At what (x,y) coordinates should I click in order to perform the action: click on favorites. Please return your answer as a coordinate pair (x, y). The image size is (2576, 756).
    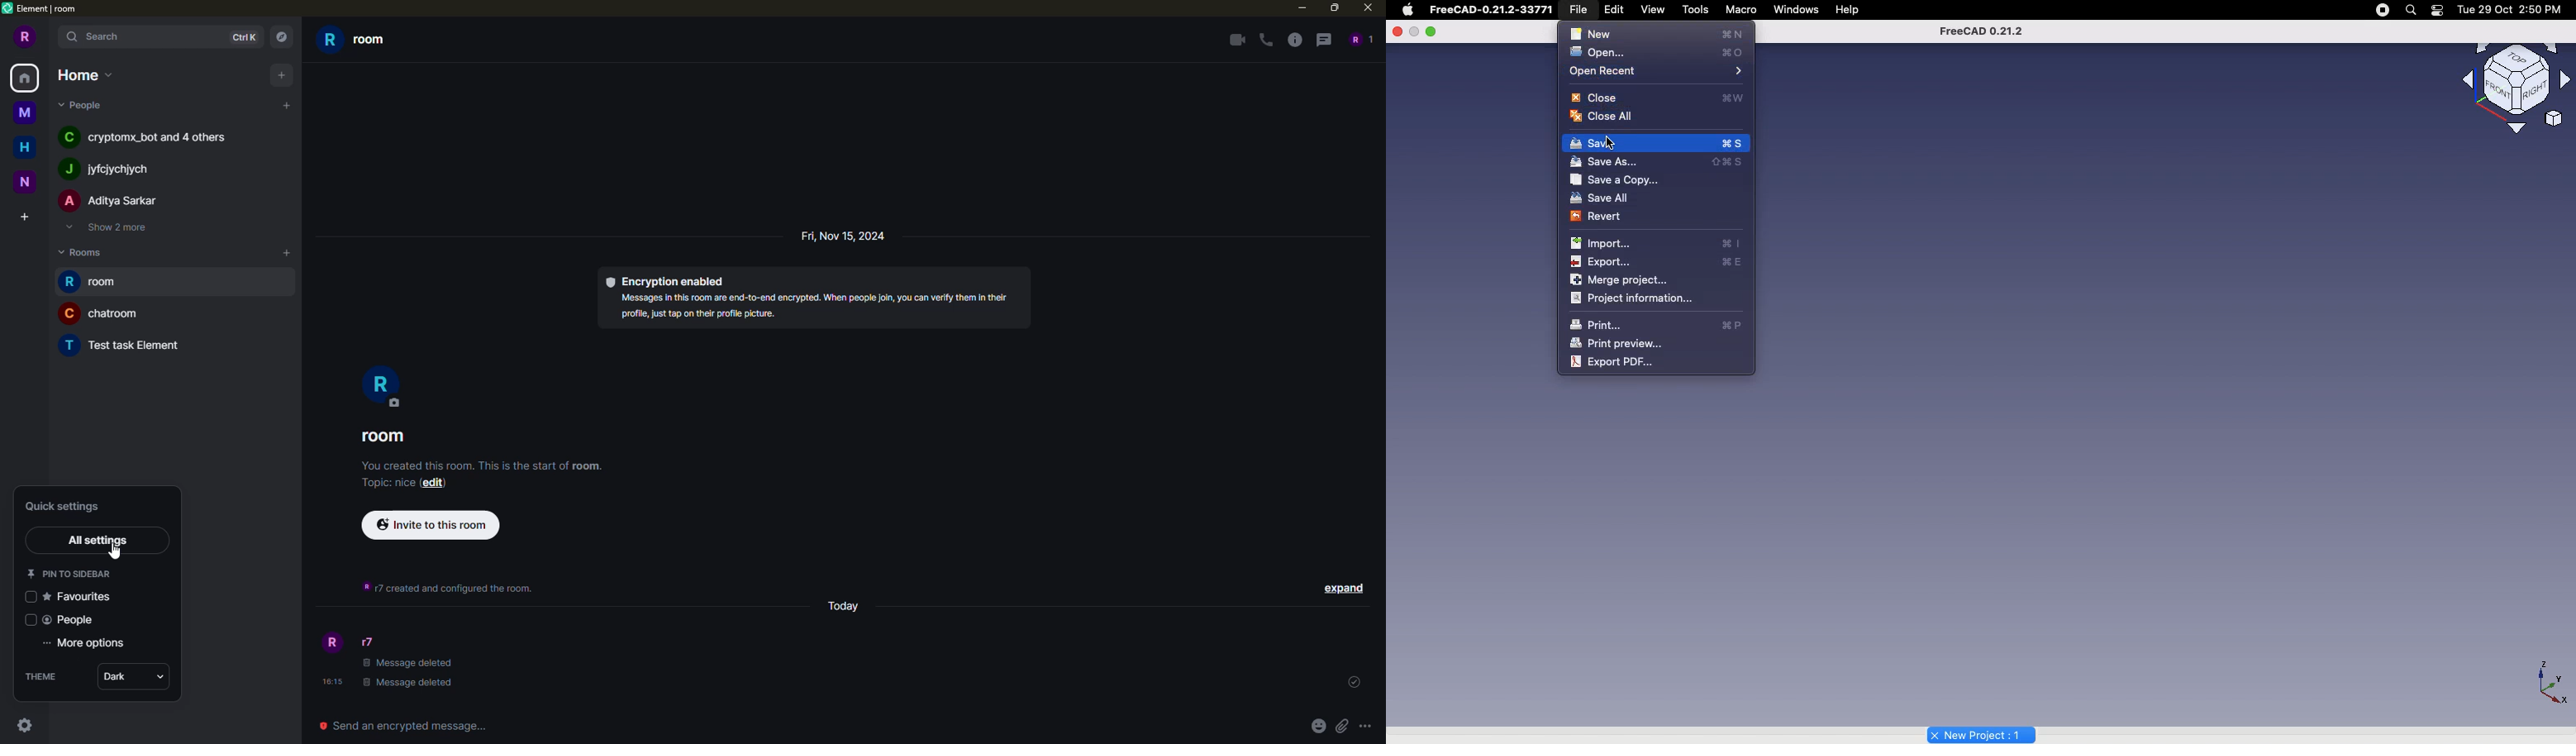
    Looking at the image, I should click on (83, 596).